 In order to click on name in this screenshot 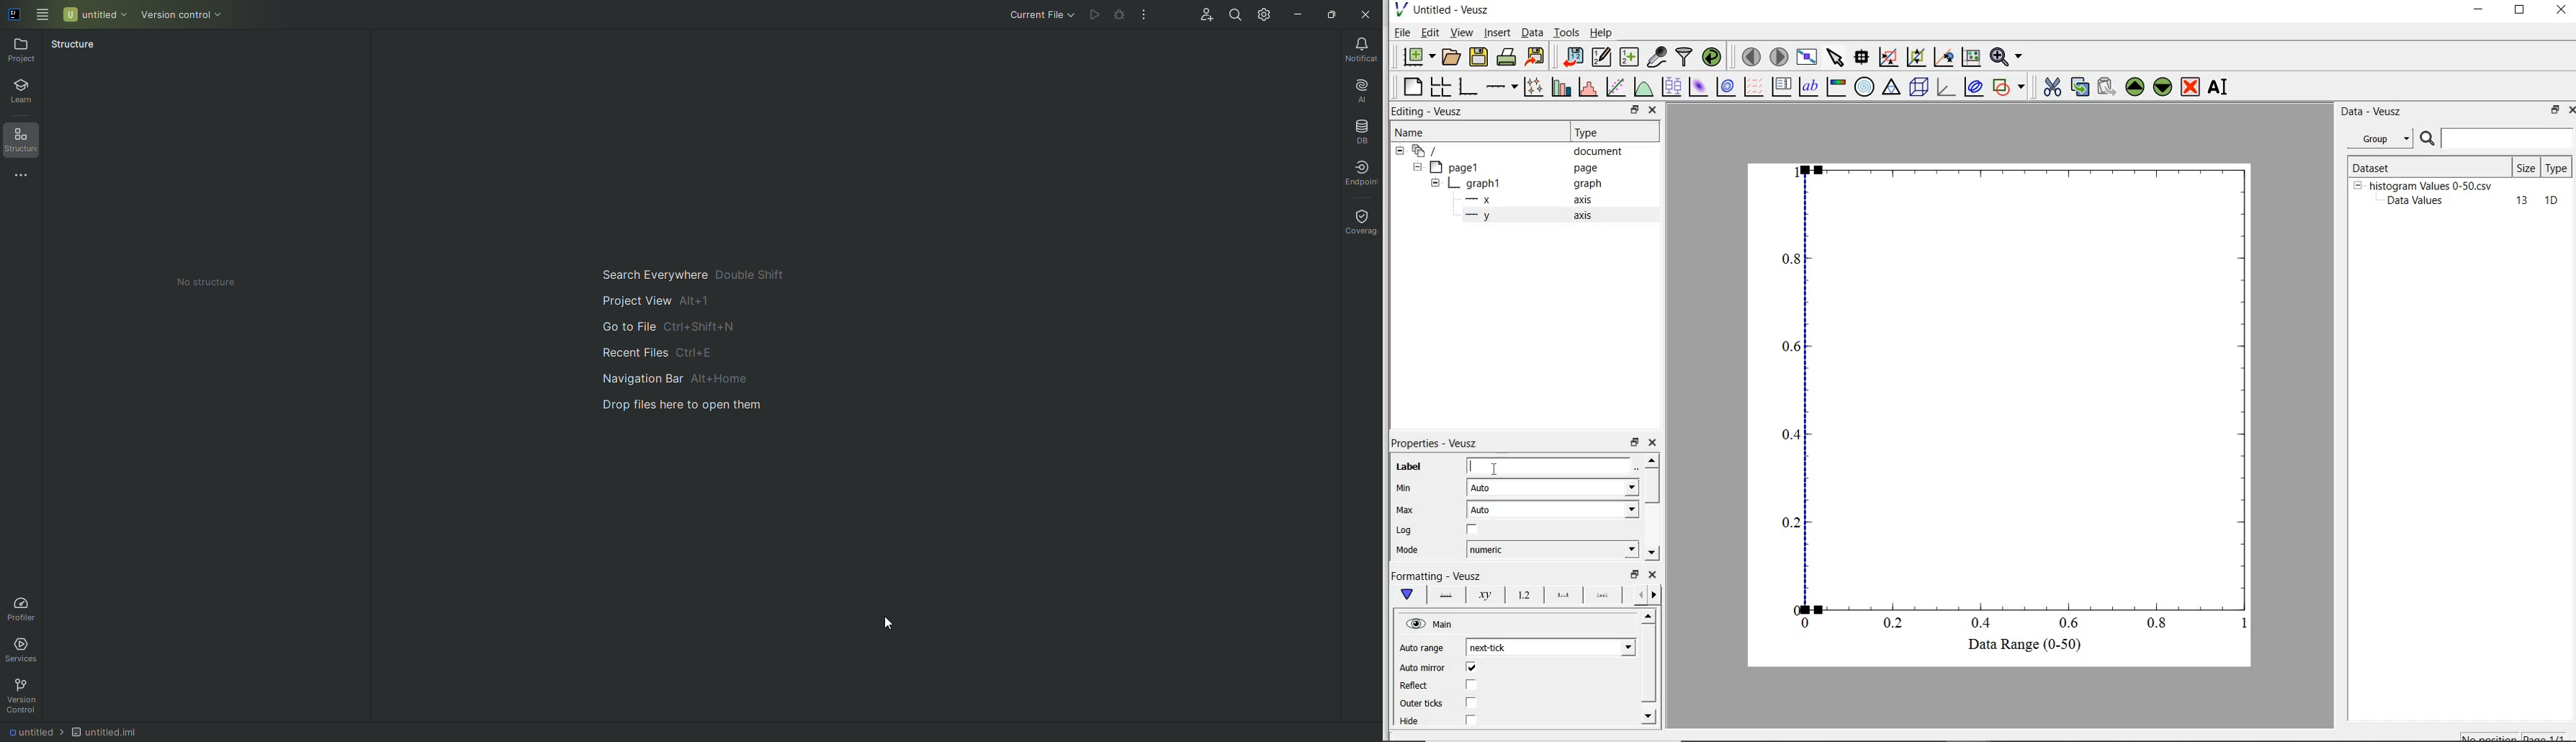, I will do `click(1408, 133)`.